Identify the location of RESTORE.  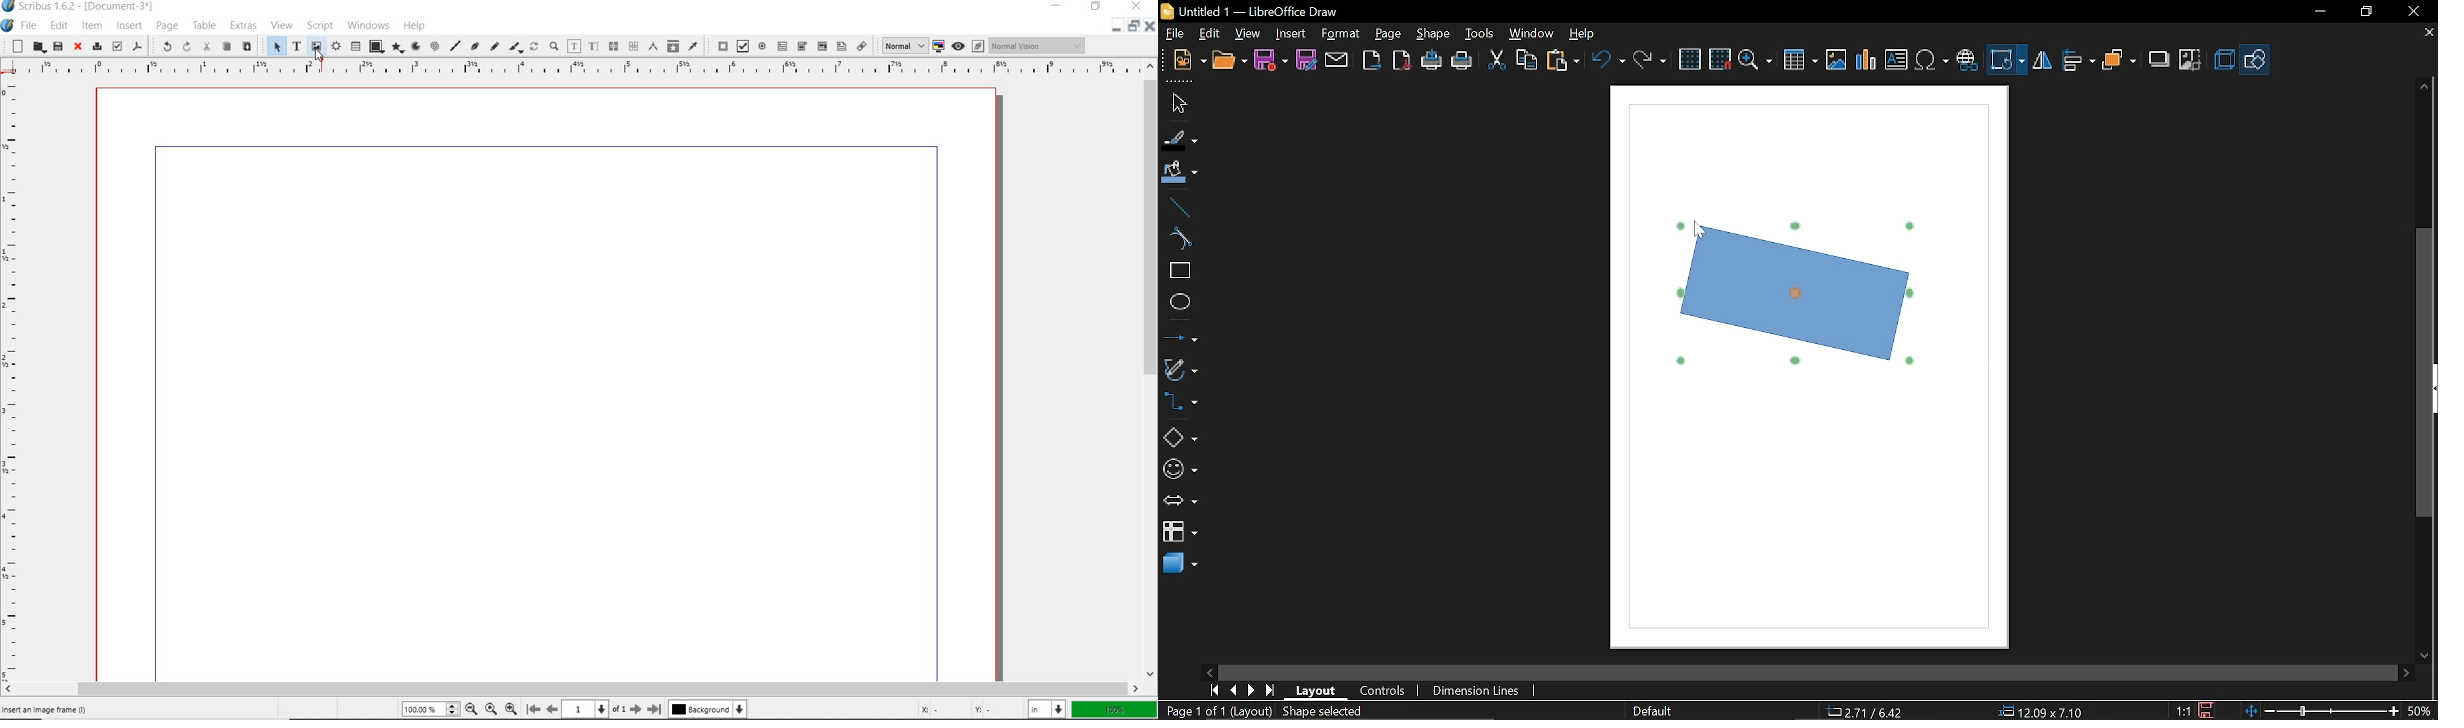
(1097, 7).